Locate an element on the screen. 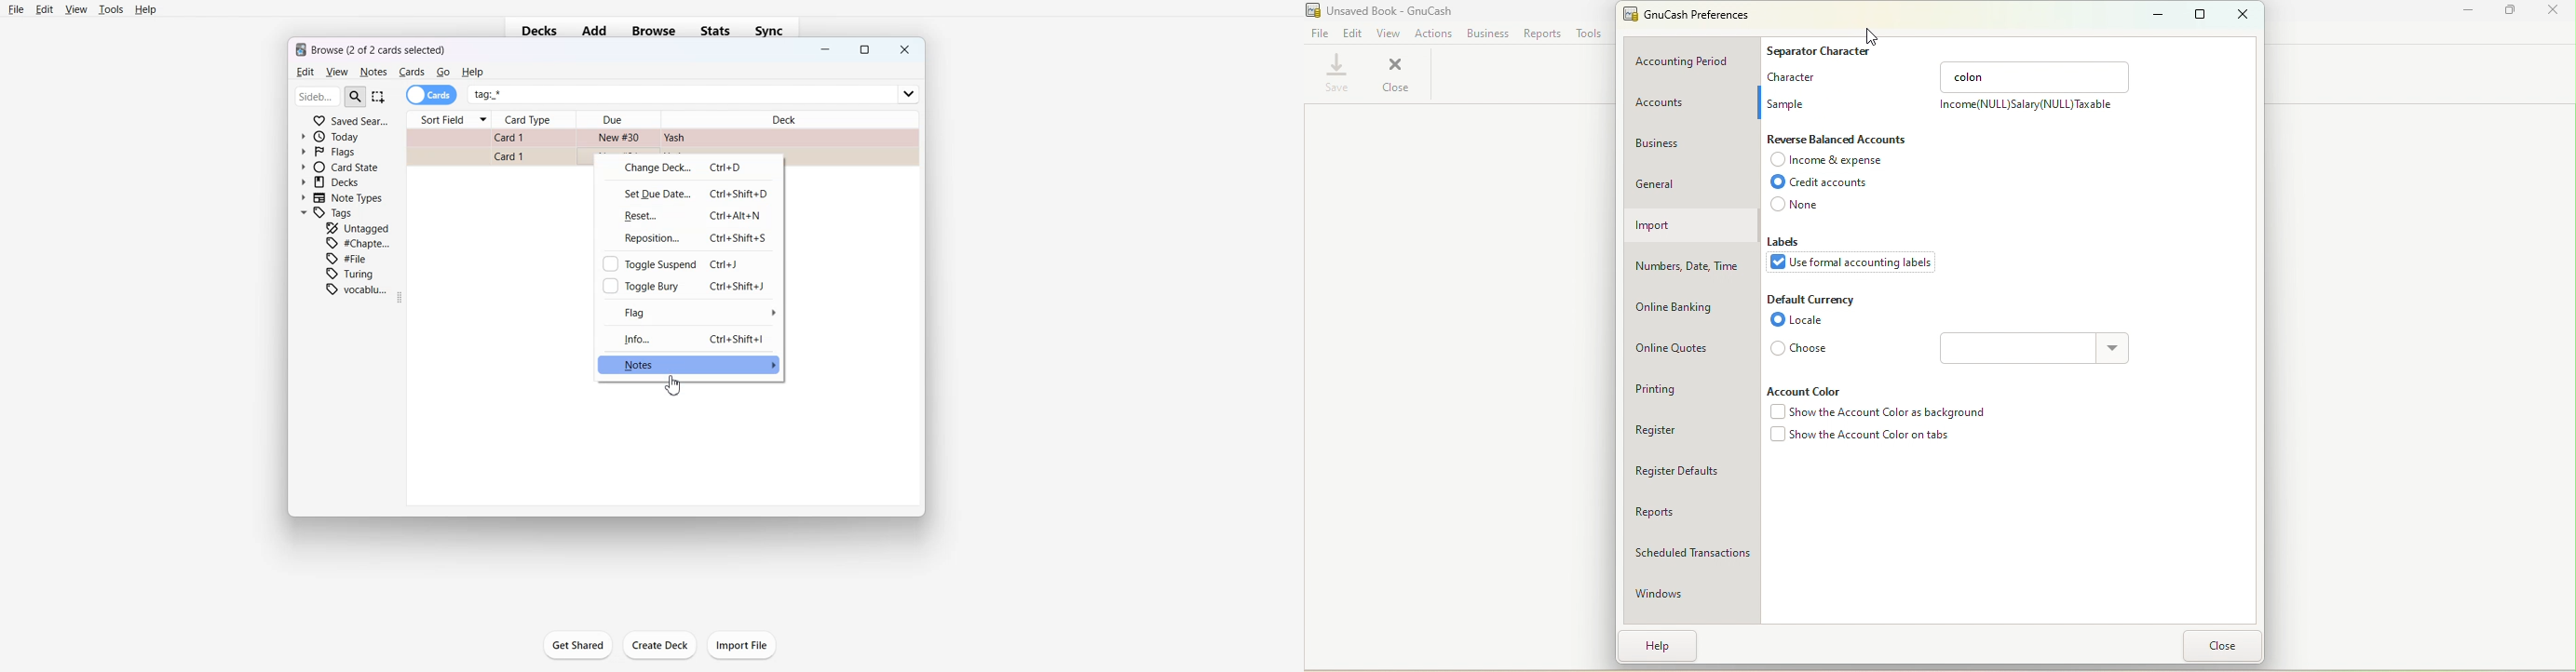 The height and width of the screenshot is (672, 2576). Reposition is located at coordinates (689, 238).